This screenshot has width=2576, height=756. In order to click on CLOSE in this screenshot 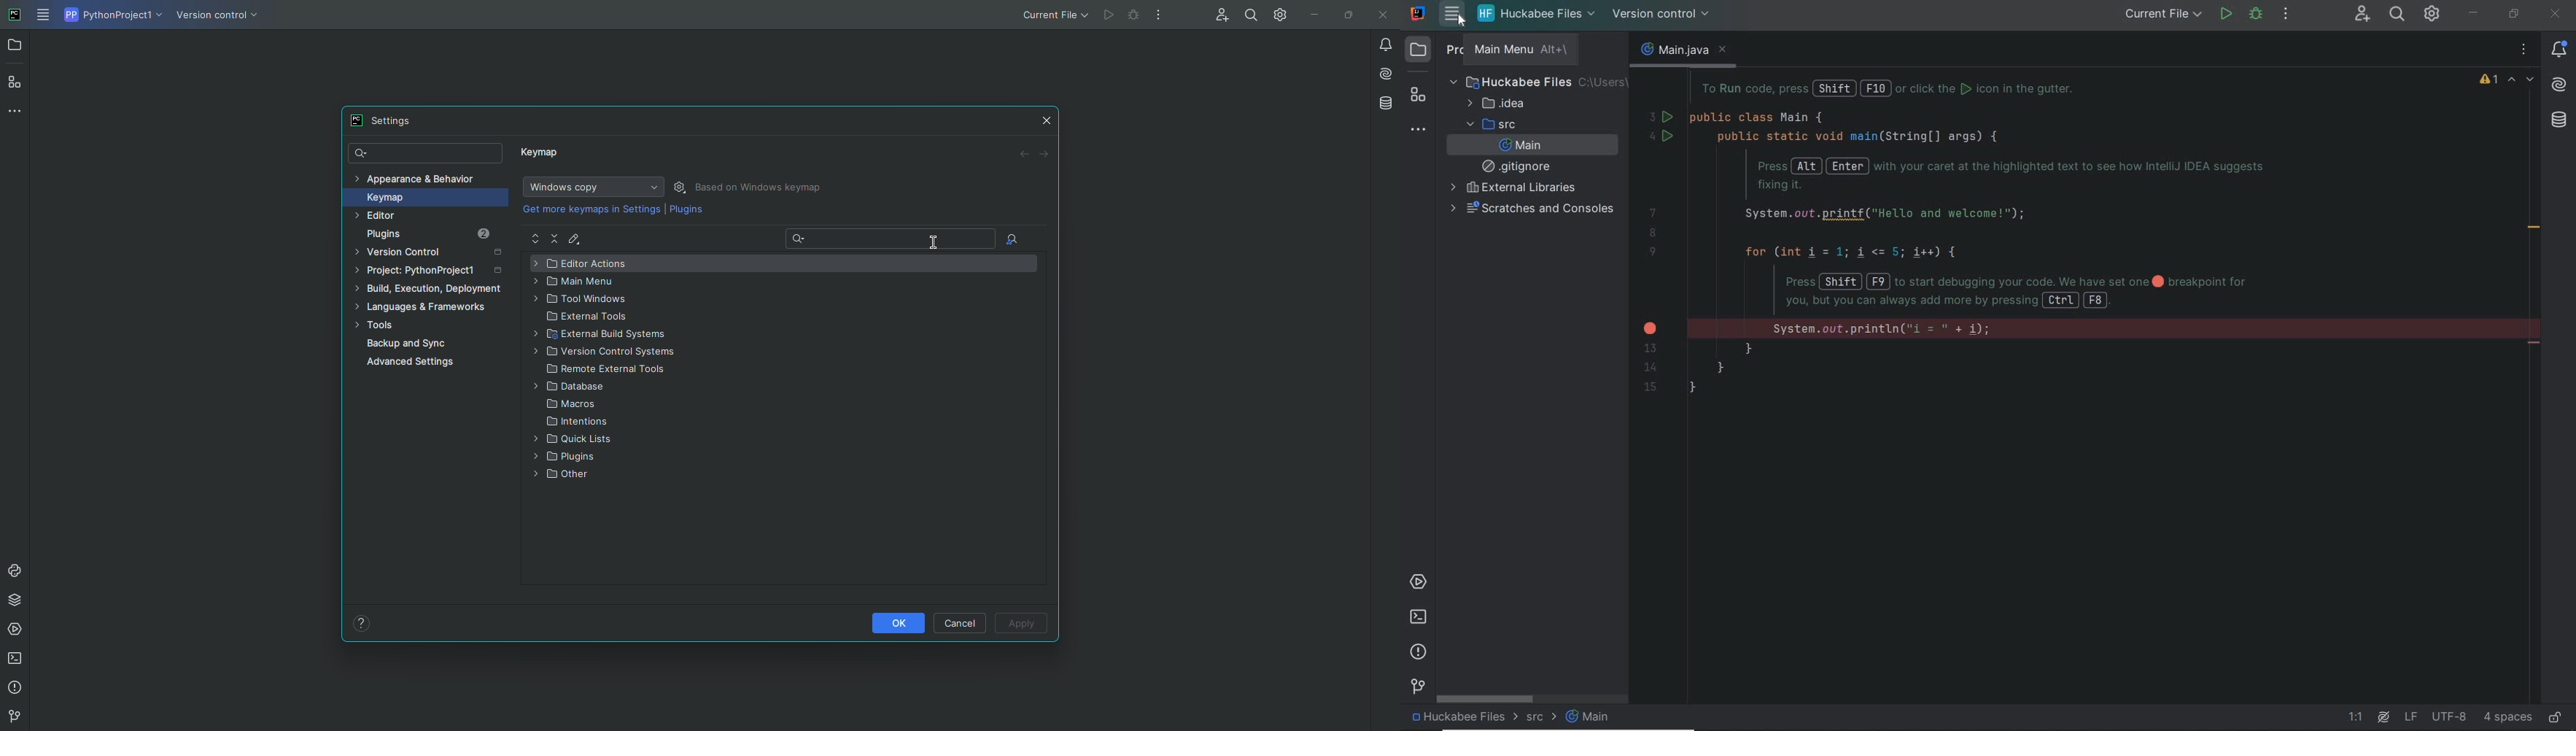, I will do `click(2557, 14)`.